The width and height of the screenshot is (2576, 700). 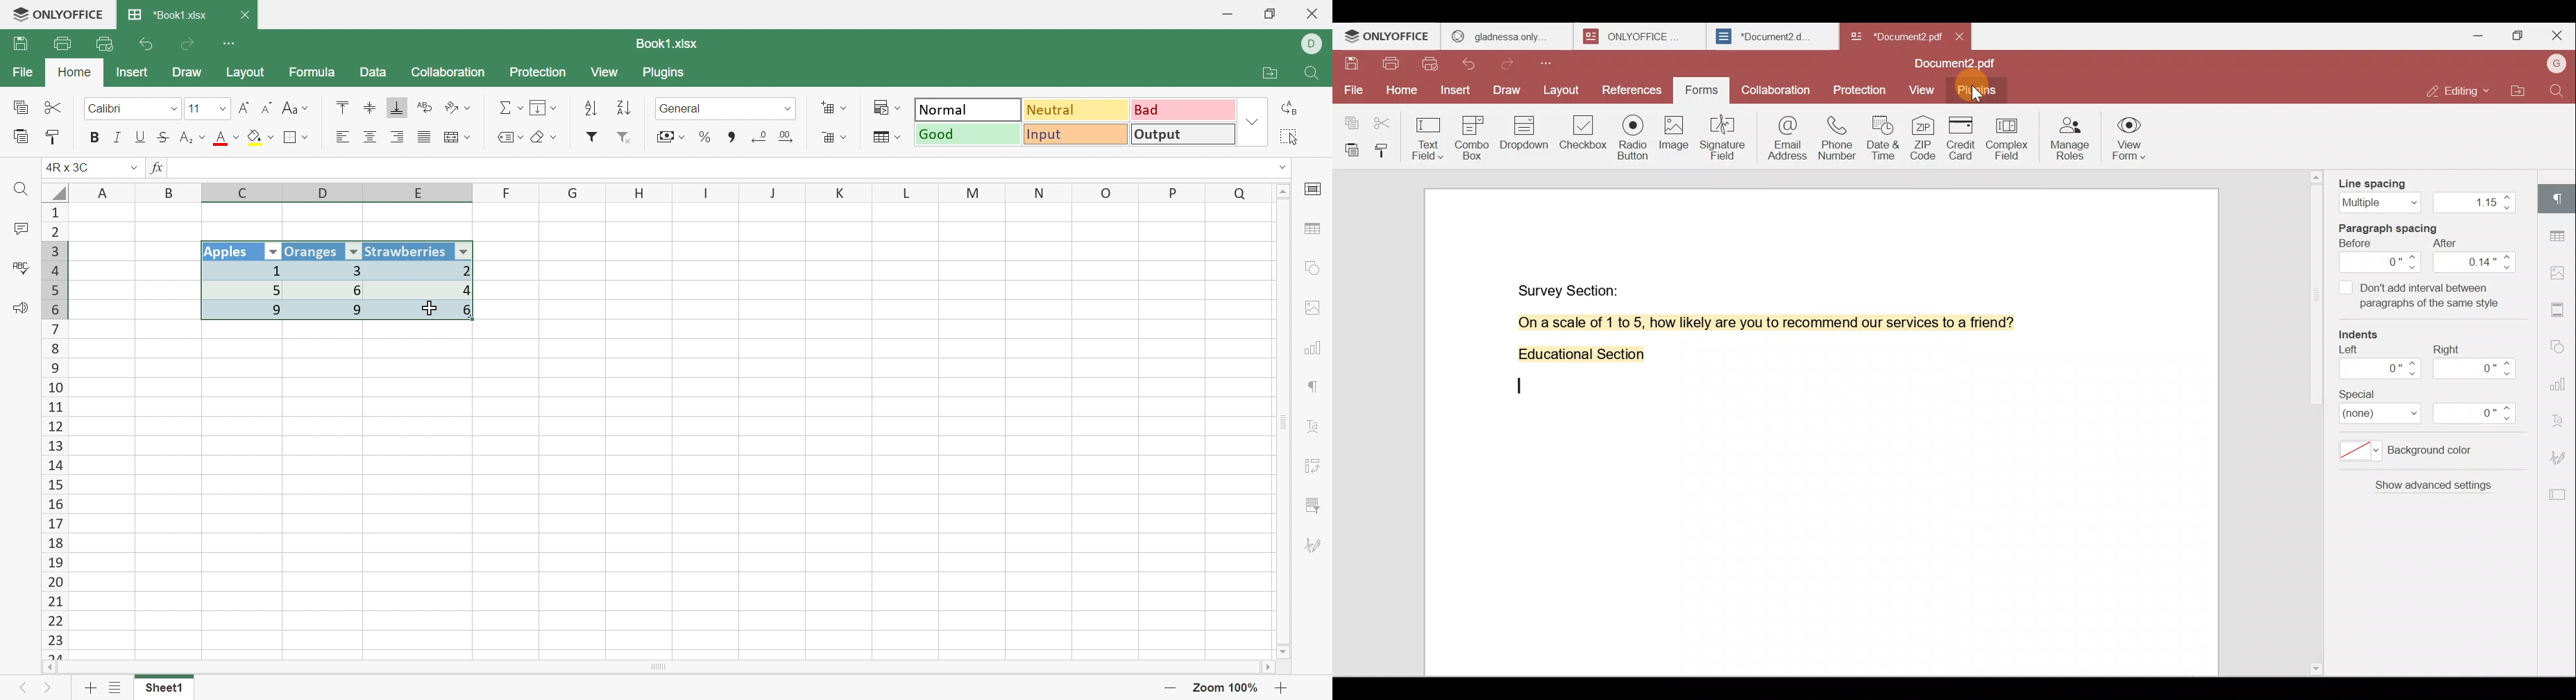 I want to click on Select all, so click(x=55, y=190).